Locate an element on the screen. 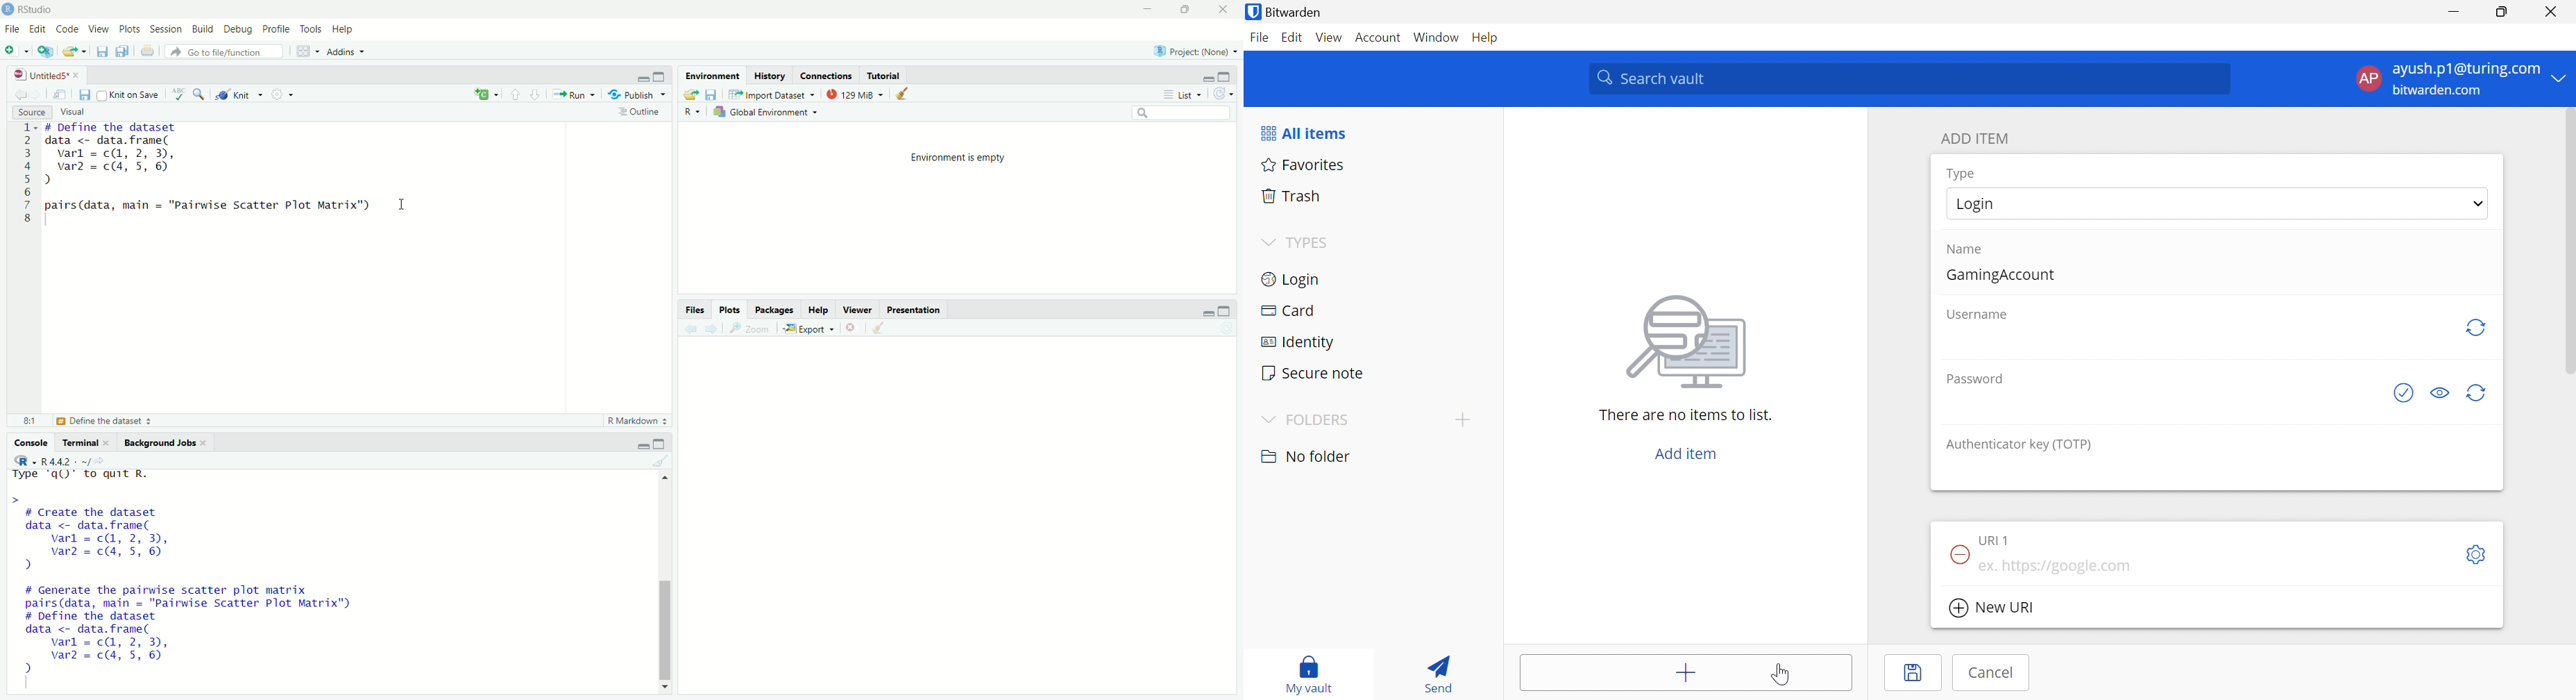 This screenshot has height=700, width=2576. Minimize is located at coordinates (1148, 8).